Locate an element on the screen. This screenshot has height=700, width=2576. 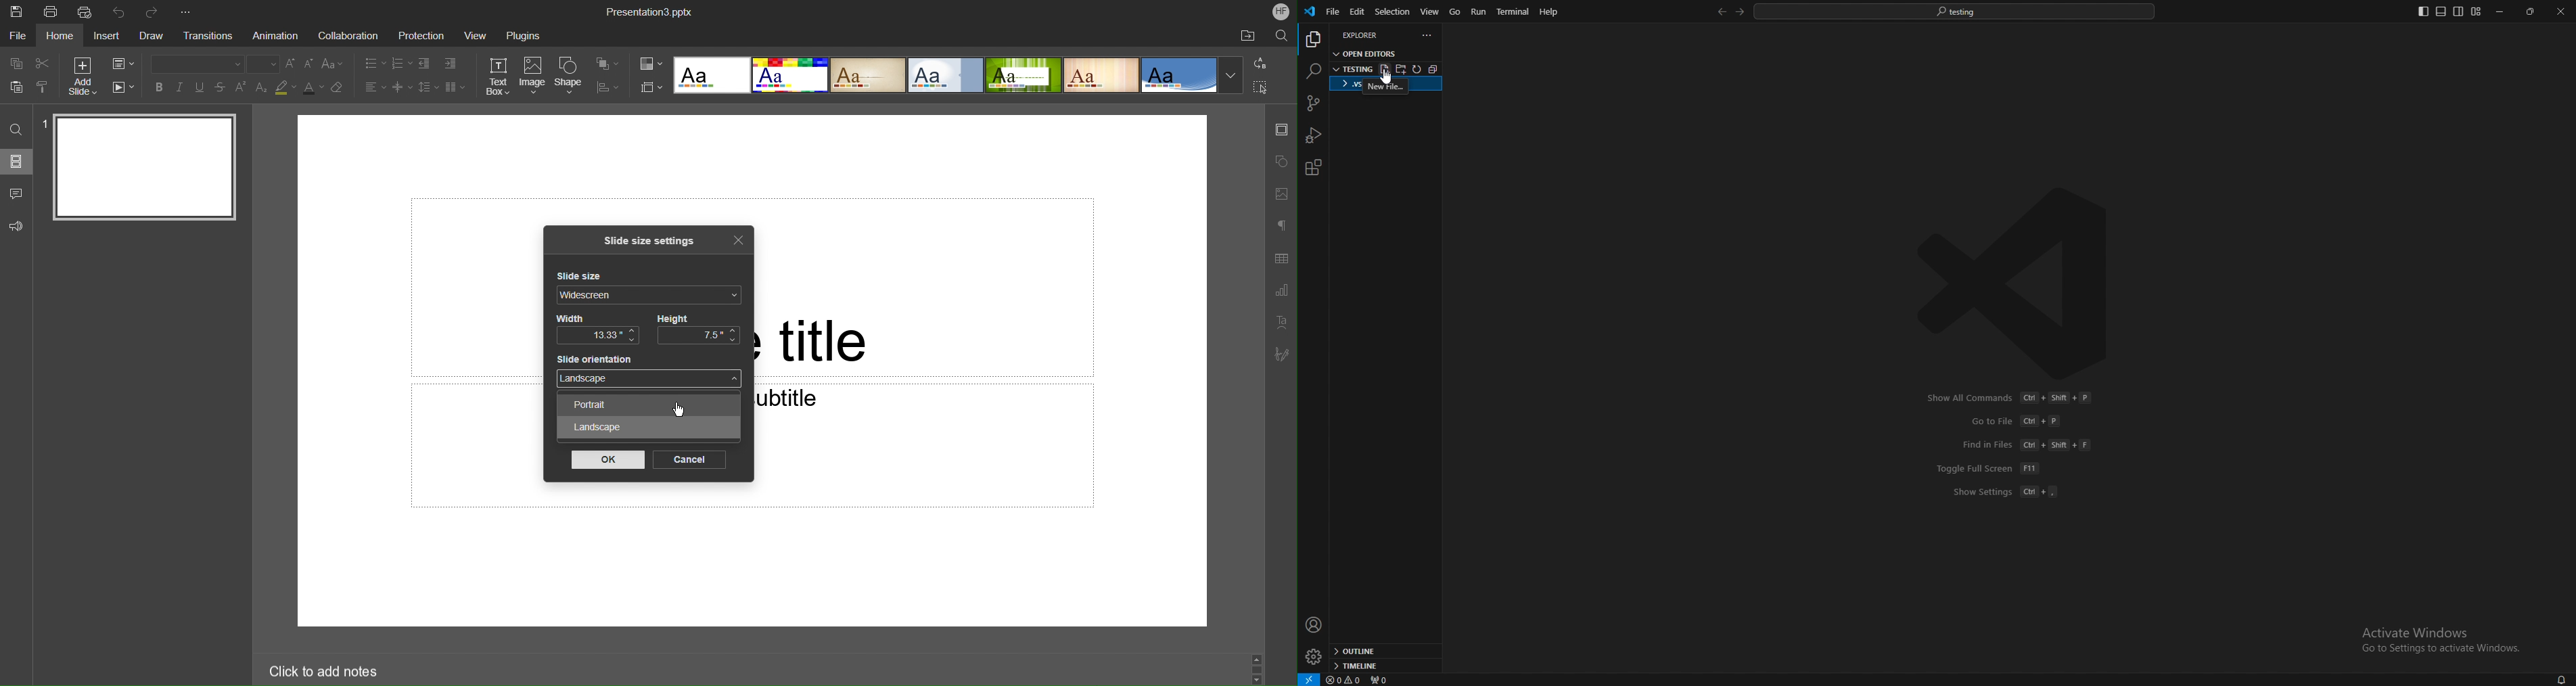
Collaboration is located at coordinates (348, 37).